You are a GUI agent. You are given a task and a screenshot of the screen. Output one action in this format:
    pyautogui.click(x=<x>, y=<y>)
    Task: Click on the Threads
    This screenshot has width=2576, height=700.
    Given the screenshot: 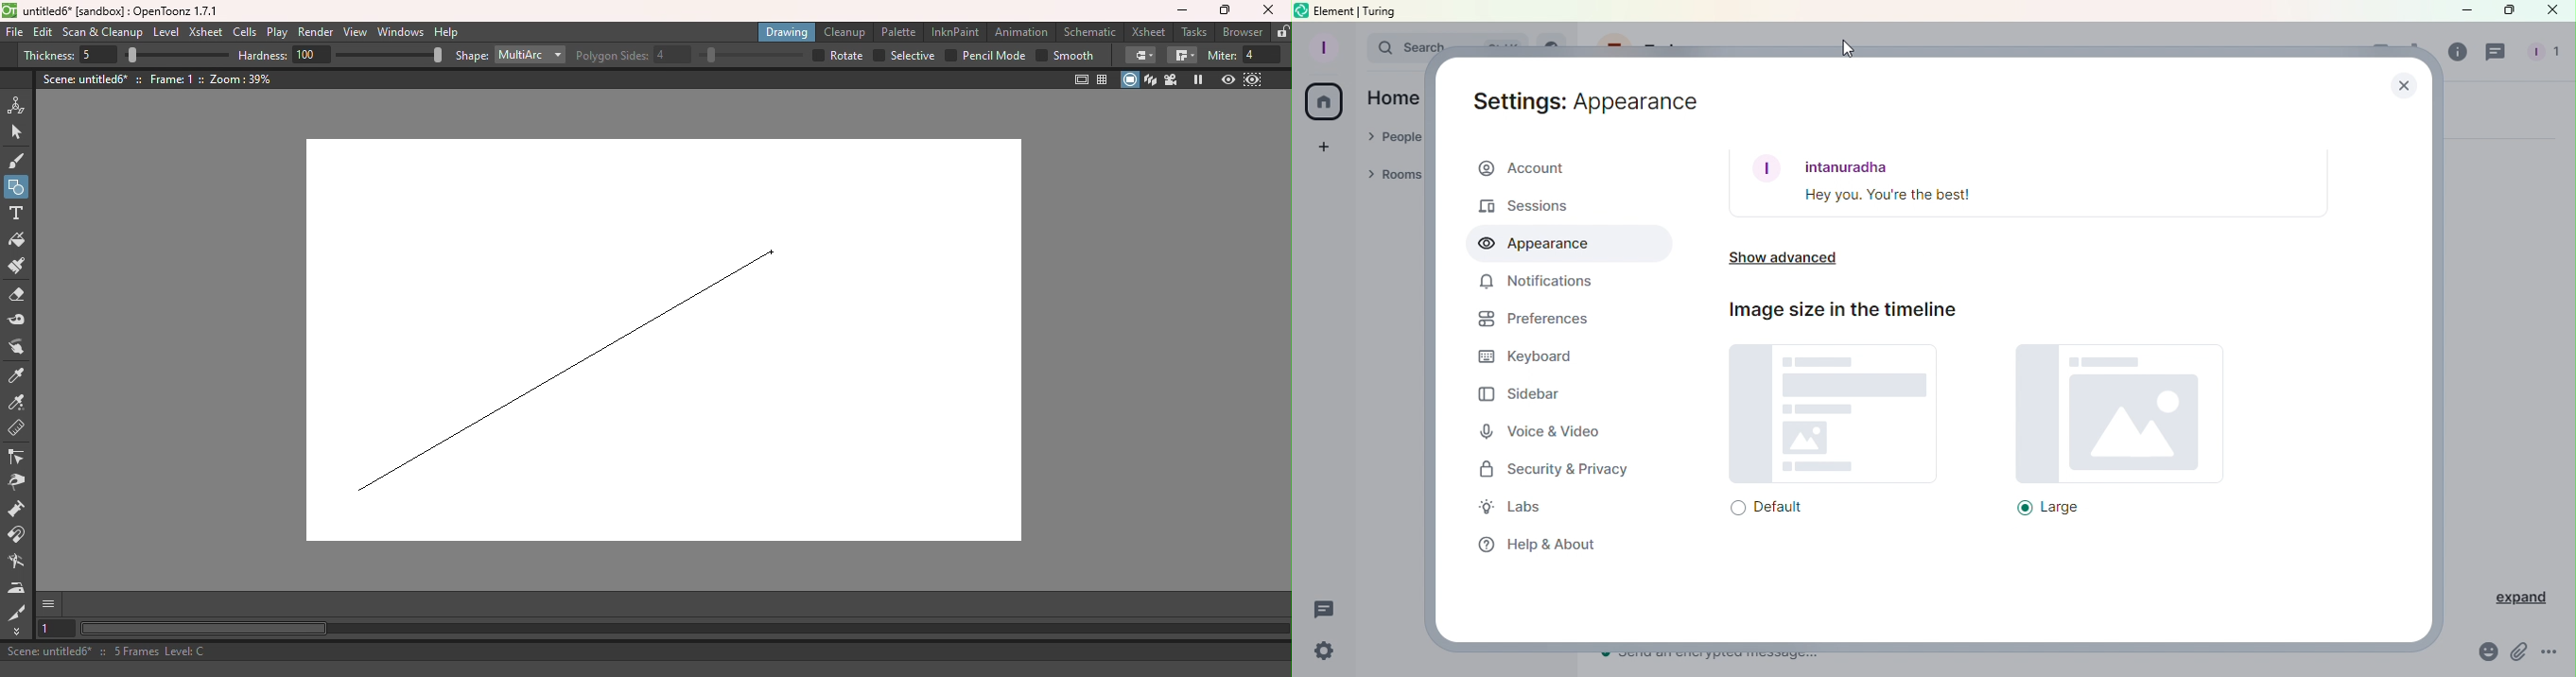 What is the action you would take?
    pyautogui.click(x=1325, y=610)
    